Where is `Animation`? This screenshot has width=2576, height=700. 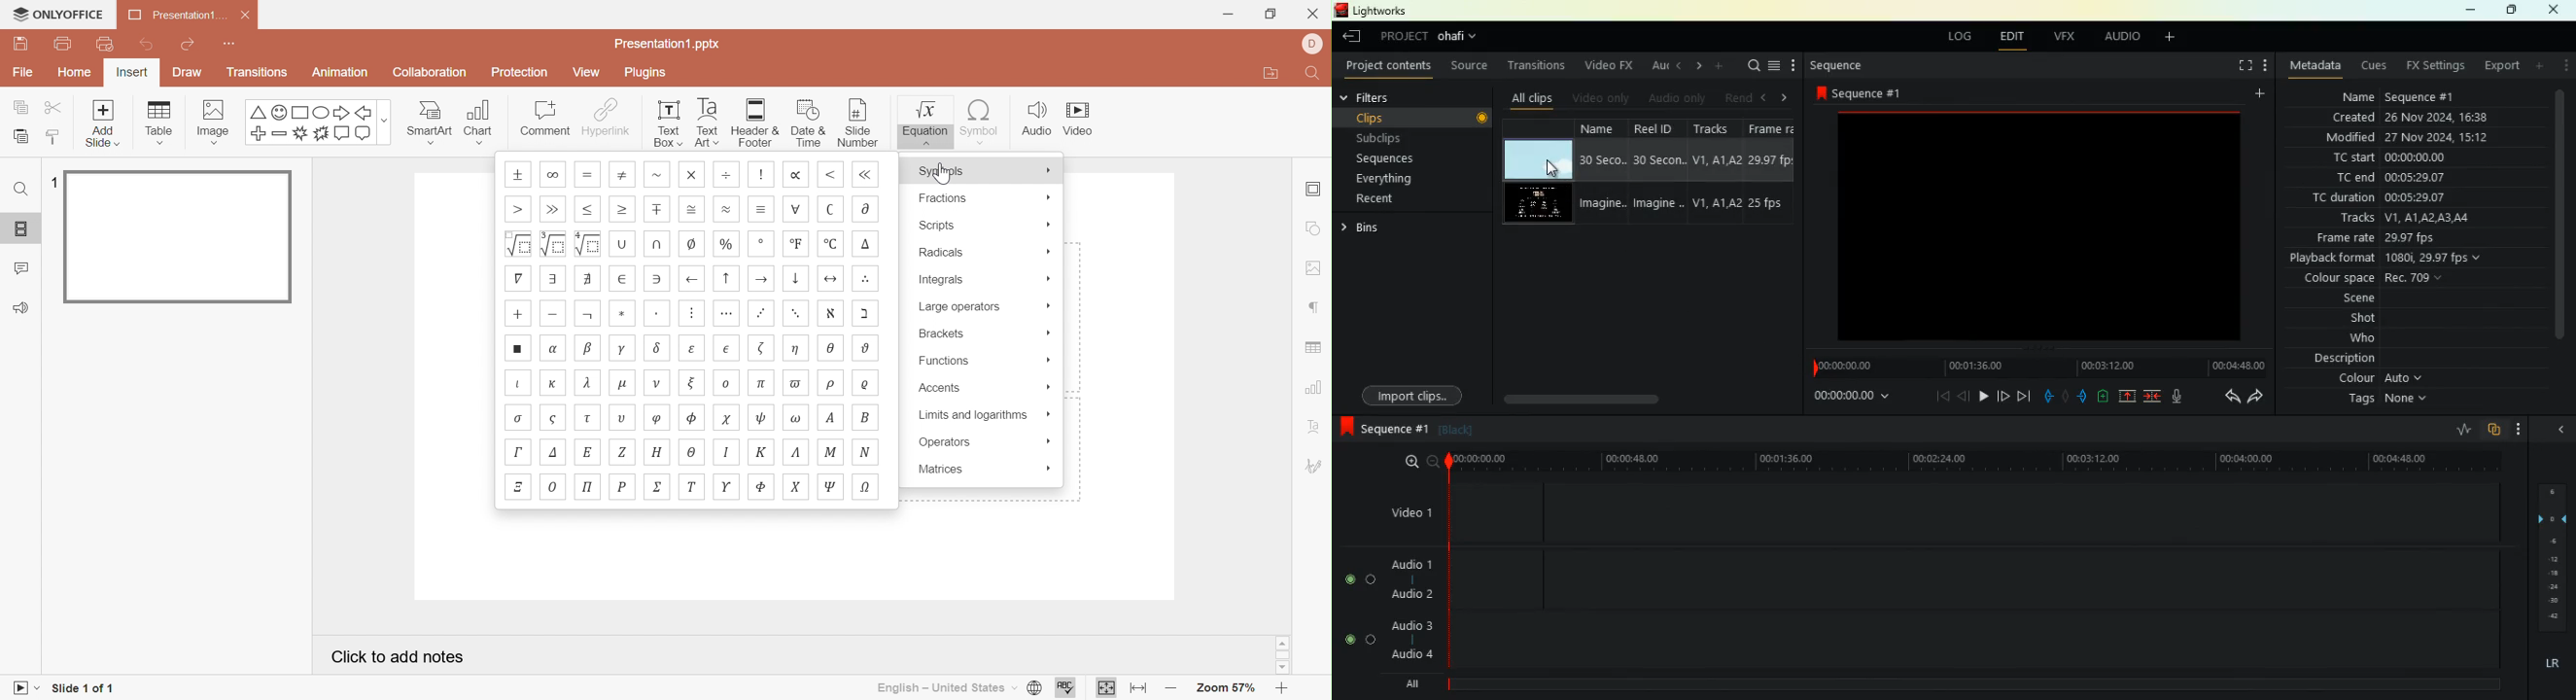 Animation is located at coordinates (344, 75).